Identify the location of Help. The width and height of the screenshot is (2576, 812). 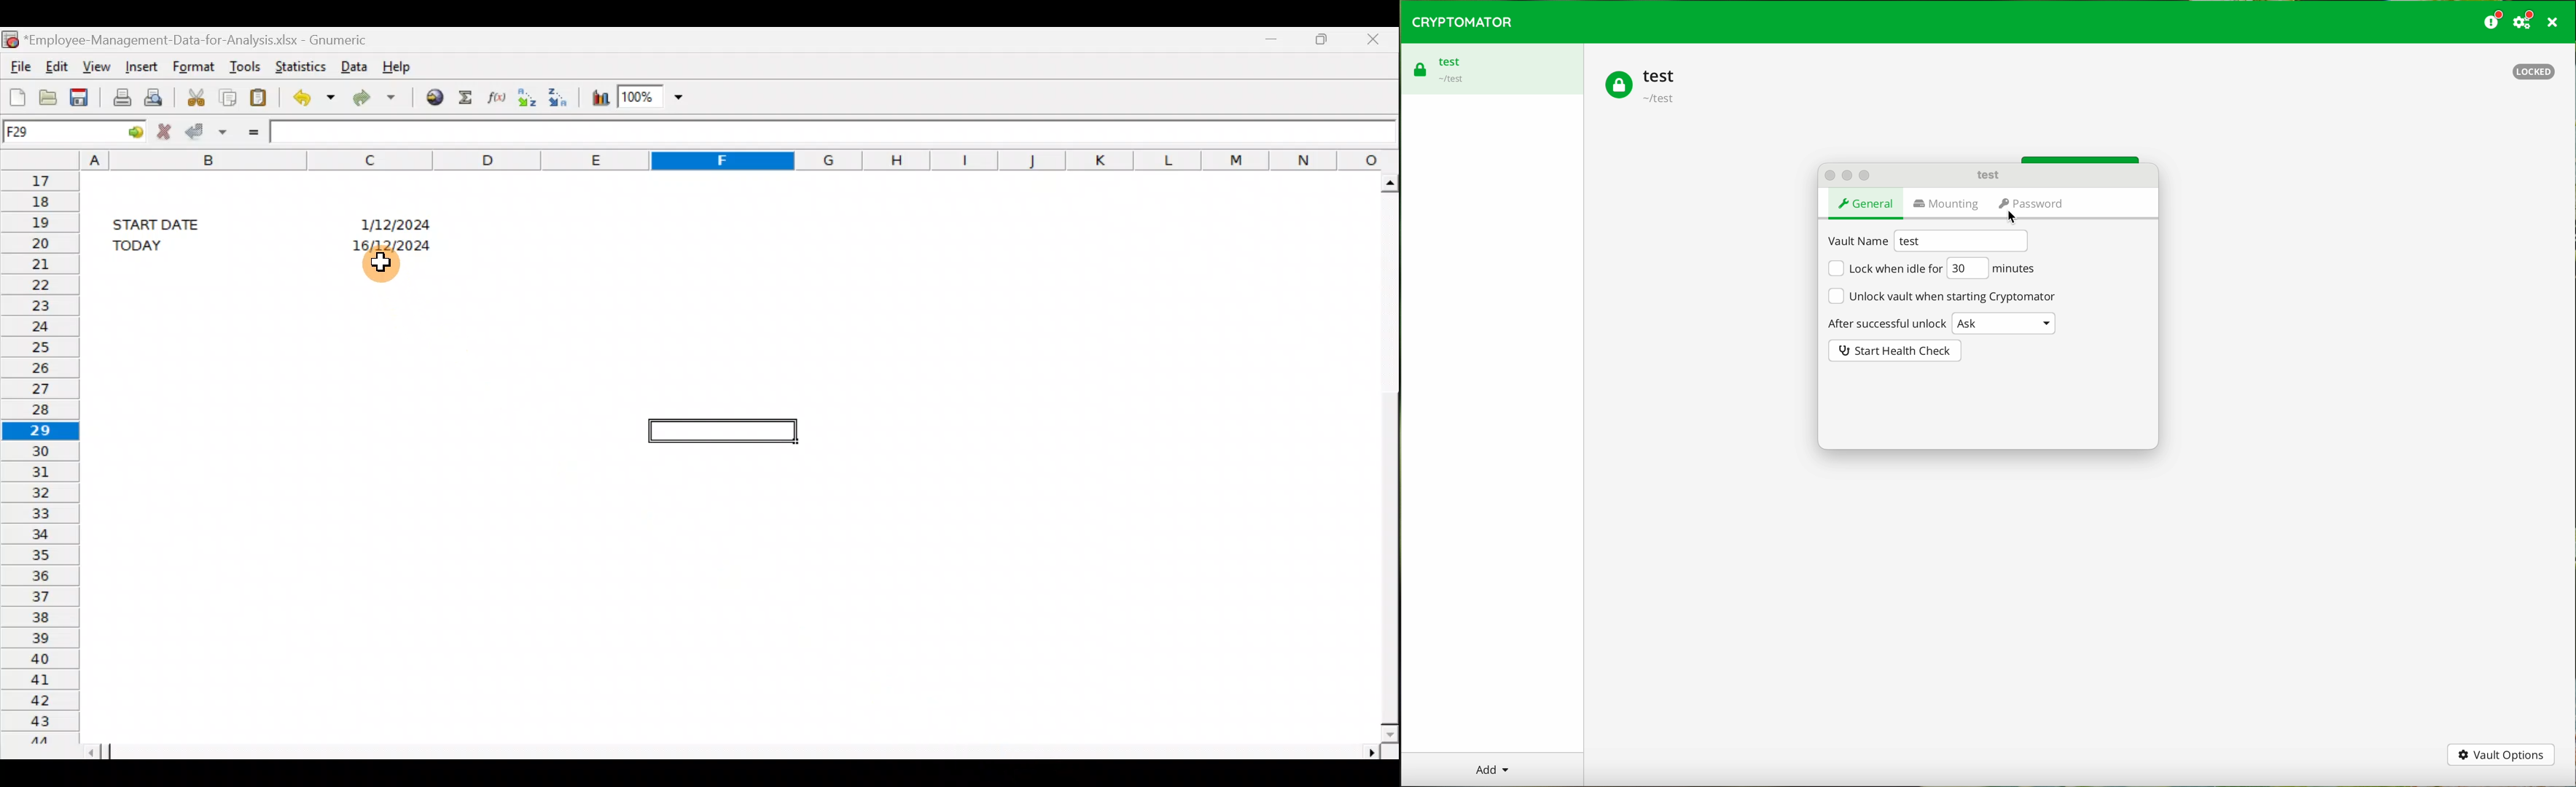
(407, 66).